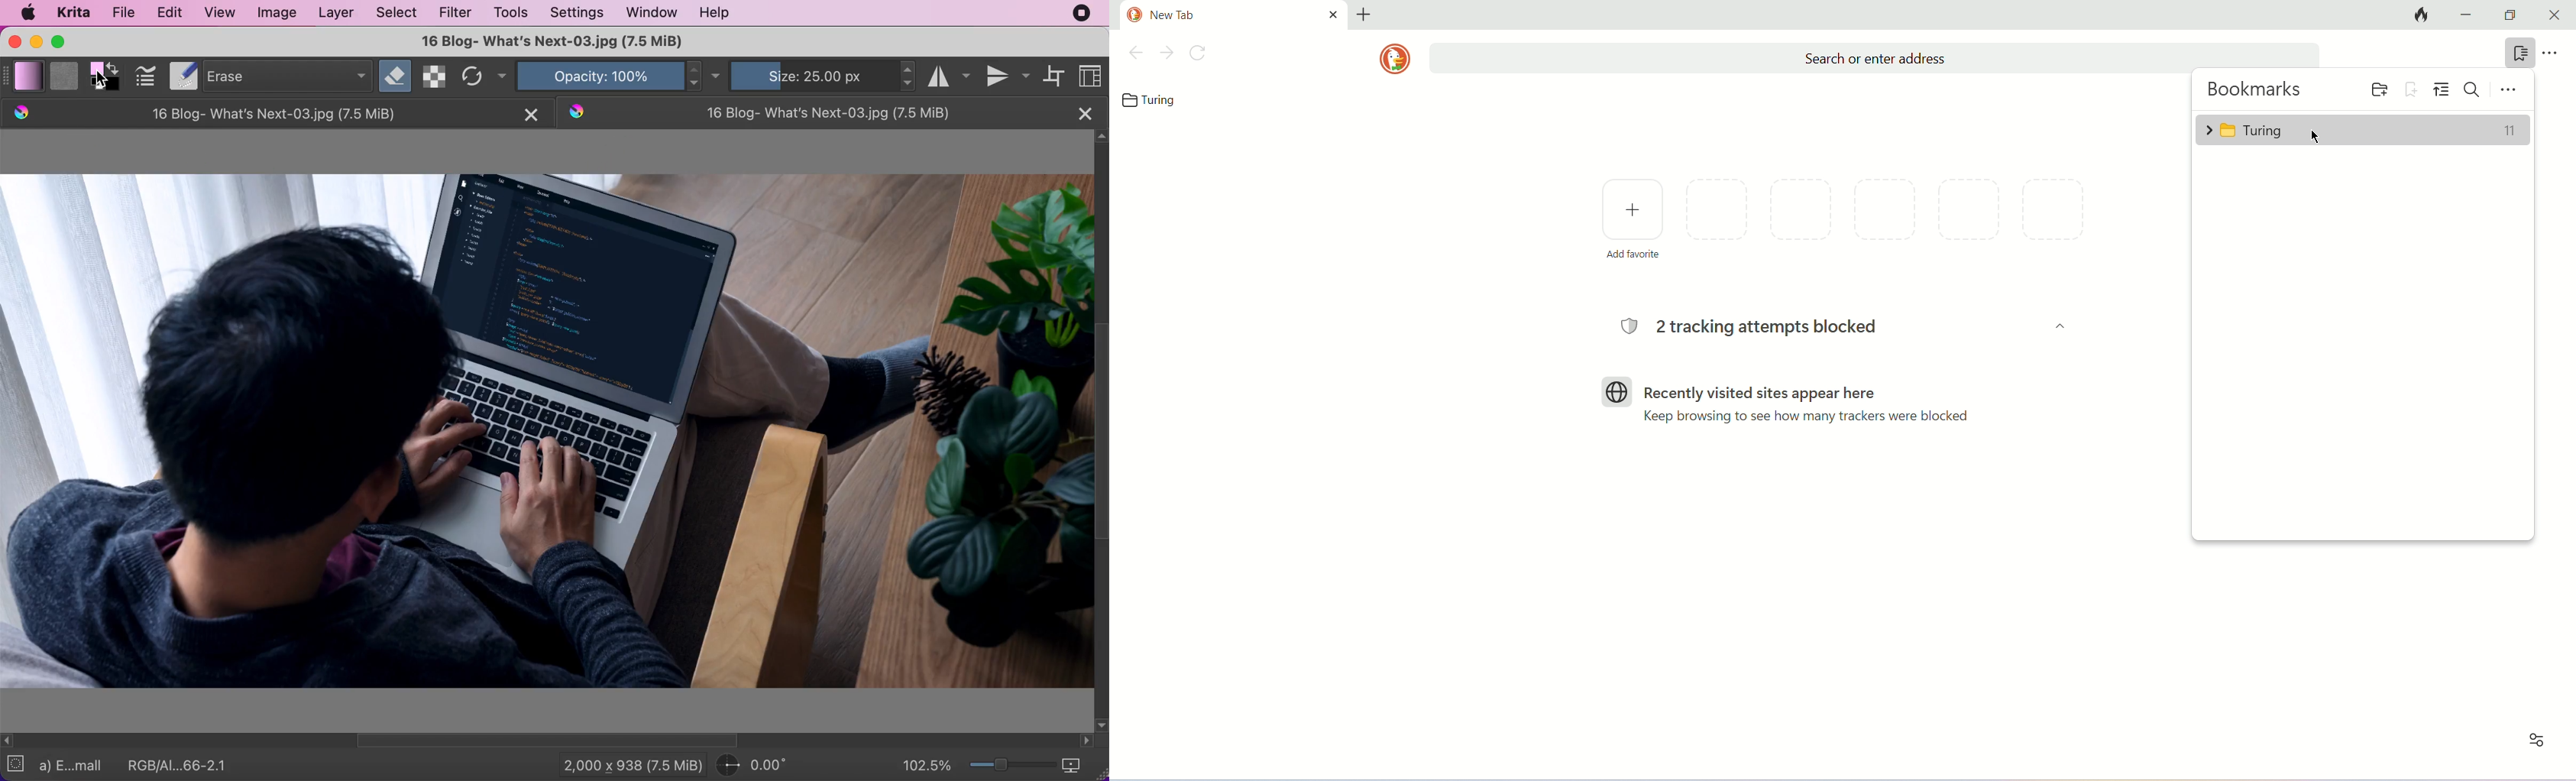 This screenshot has width=2576, height=784. I want to click on recording stopped, so click(1084, 13).